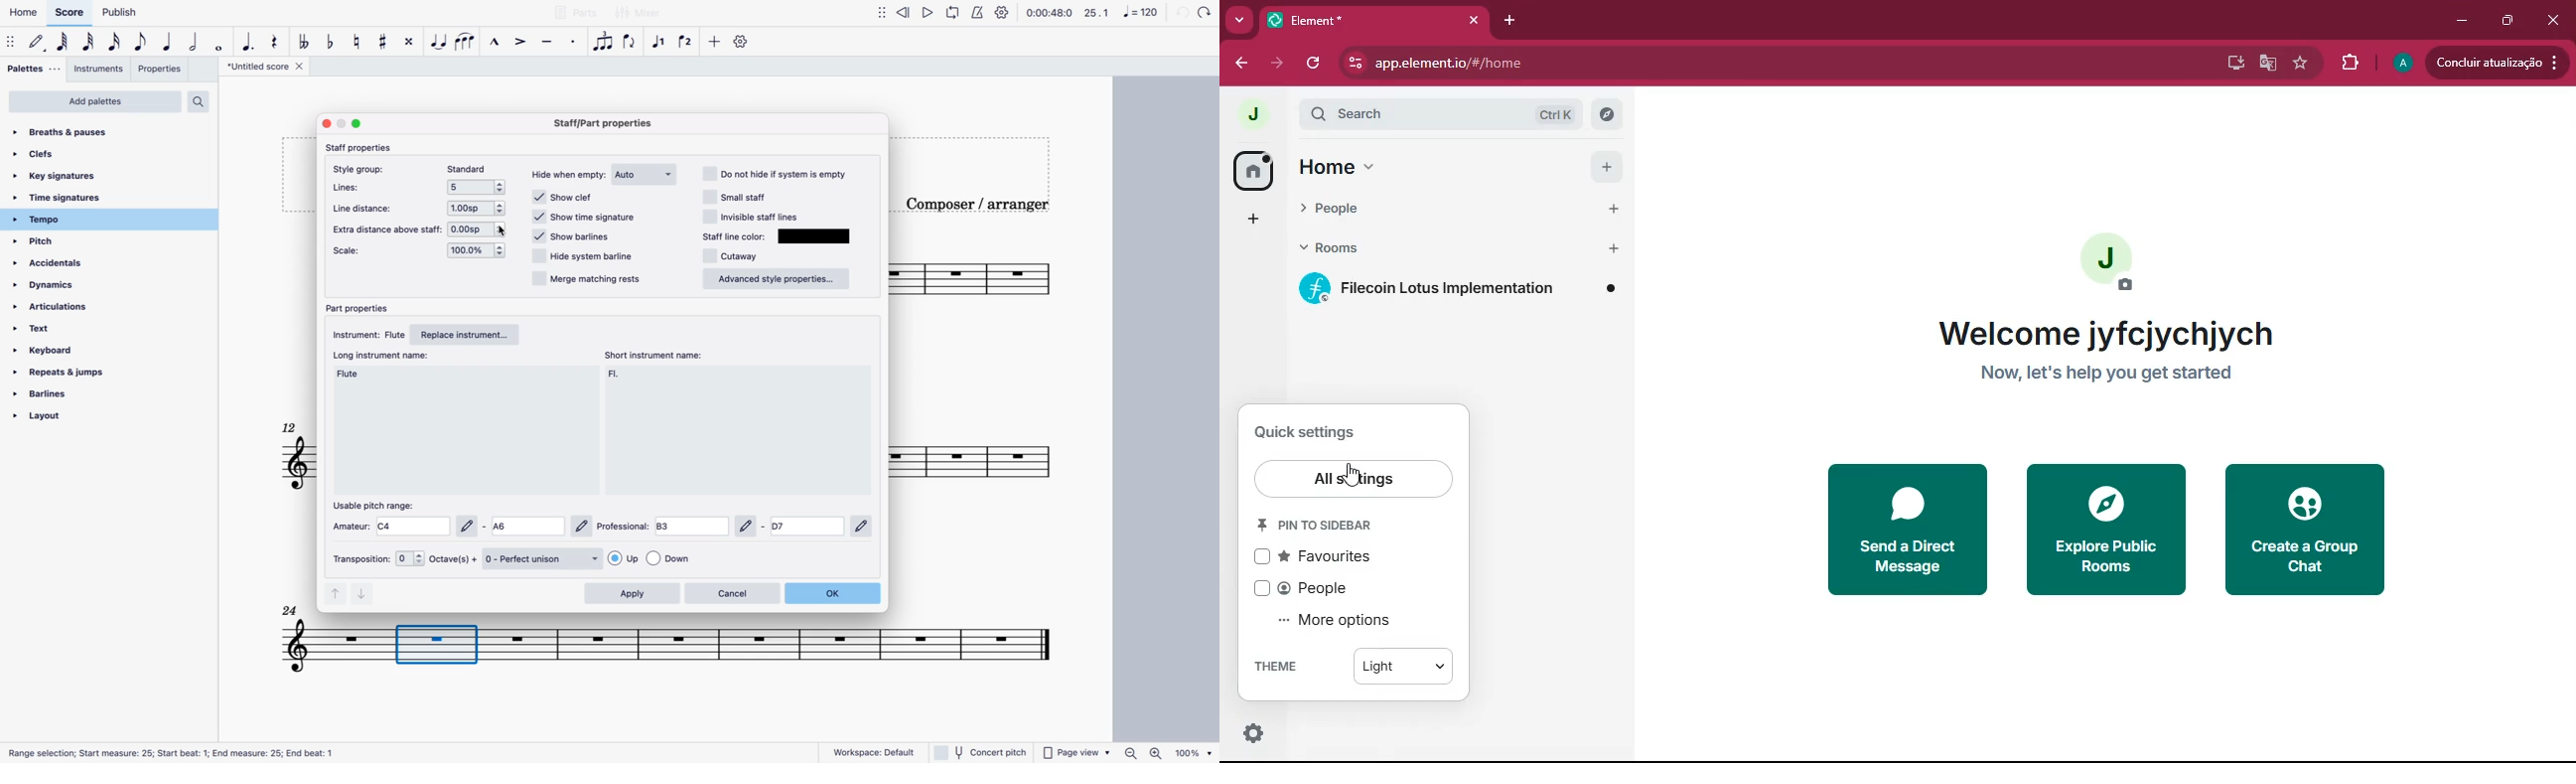  What do you see at coordinates (438, 41) in the screenshot?
I see `tie` at bounding box center [438, 41].